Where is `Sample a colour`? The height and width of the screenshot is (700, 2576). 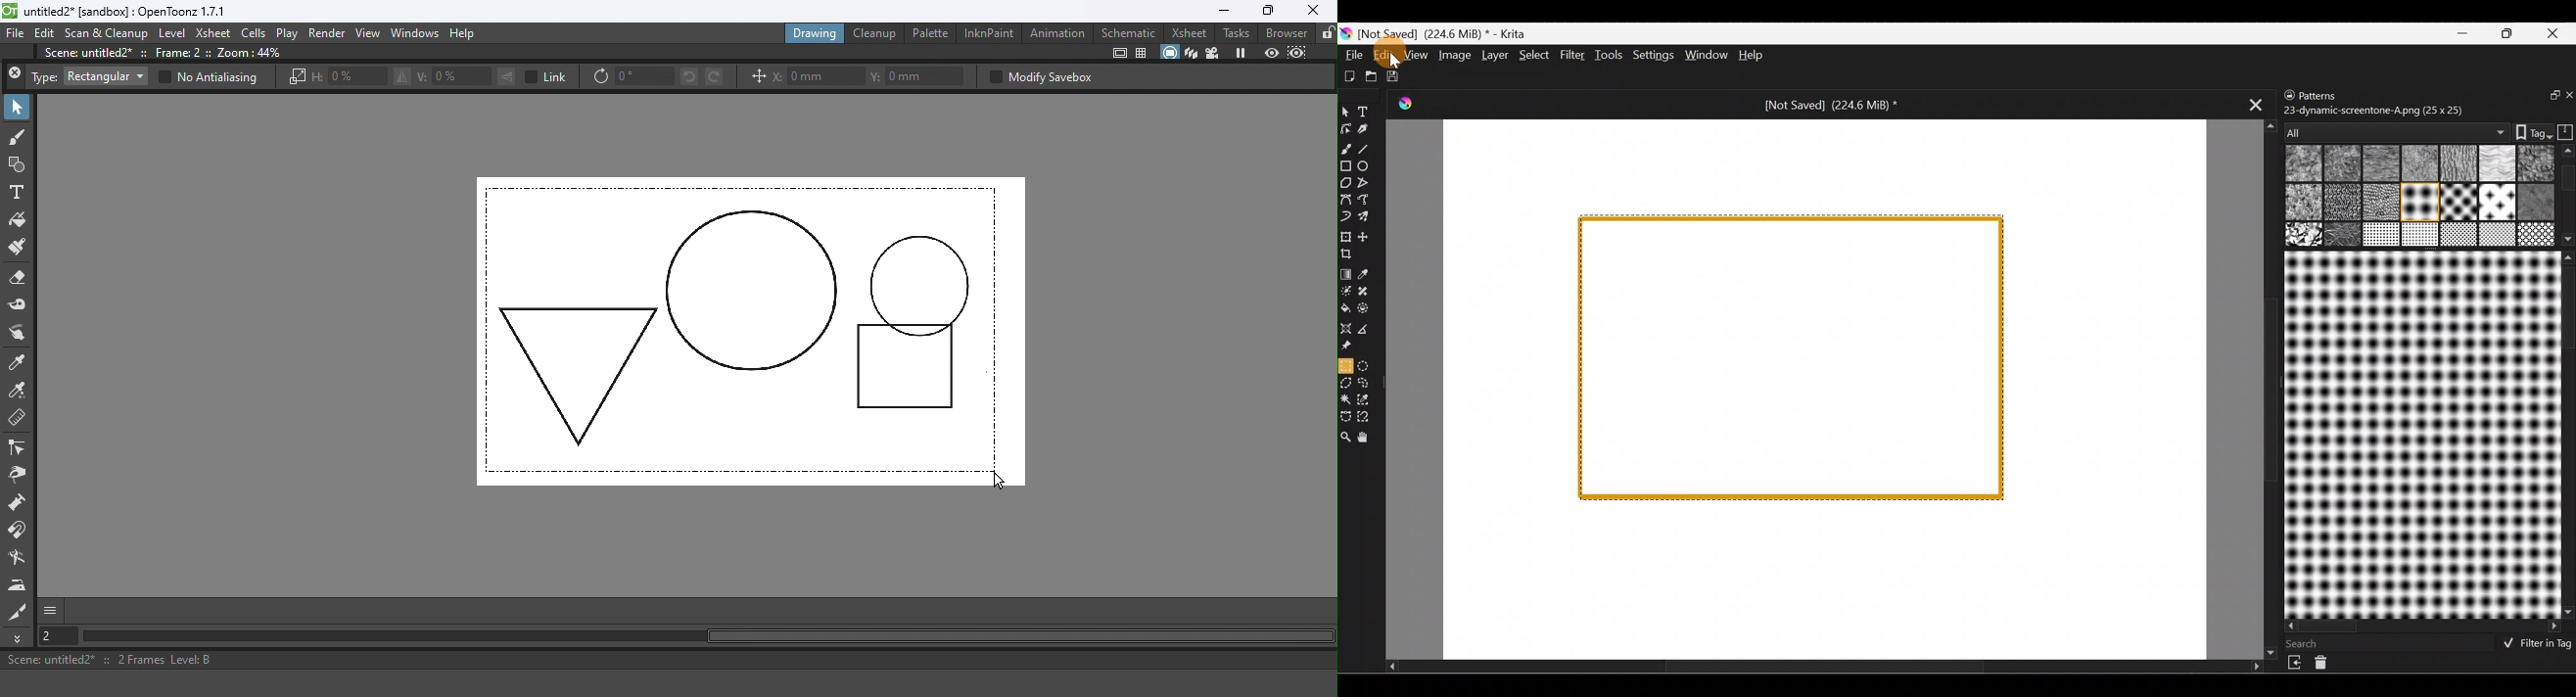 Sample a colour is located at coordinates (1371, 274).